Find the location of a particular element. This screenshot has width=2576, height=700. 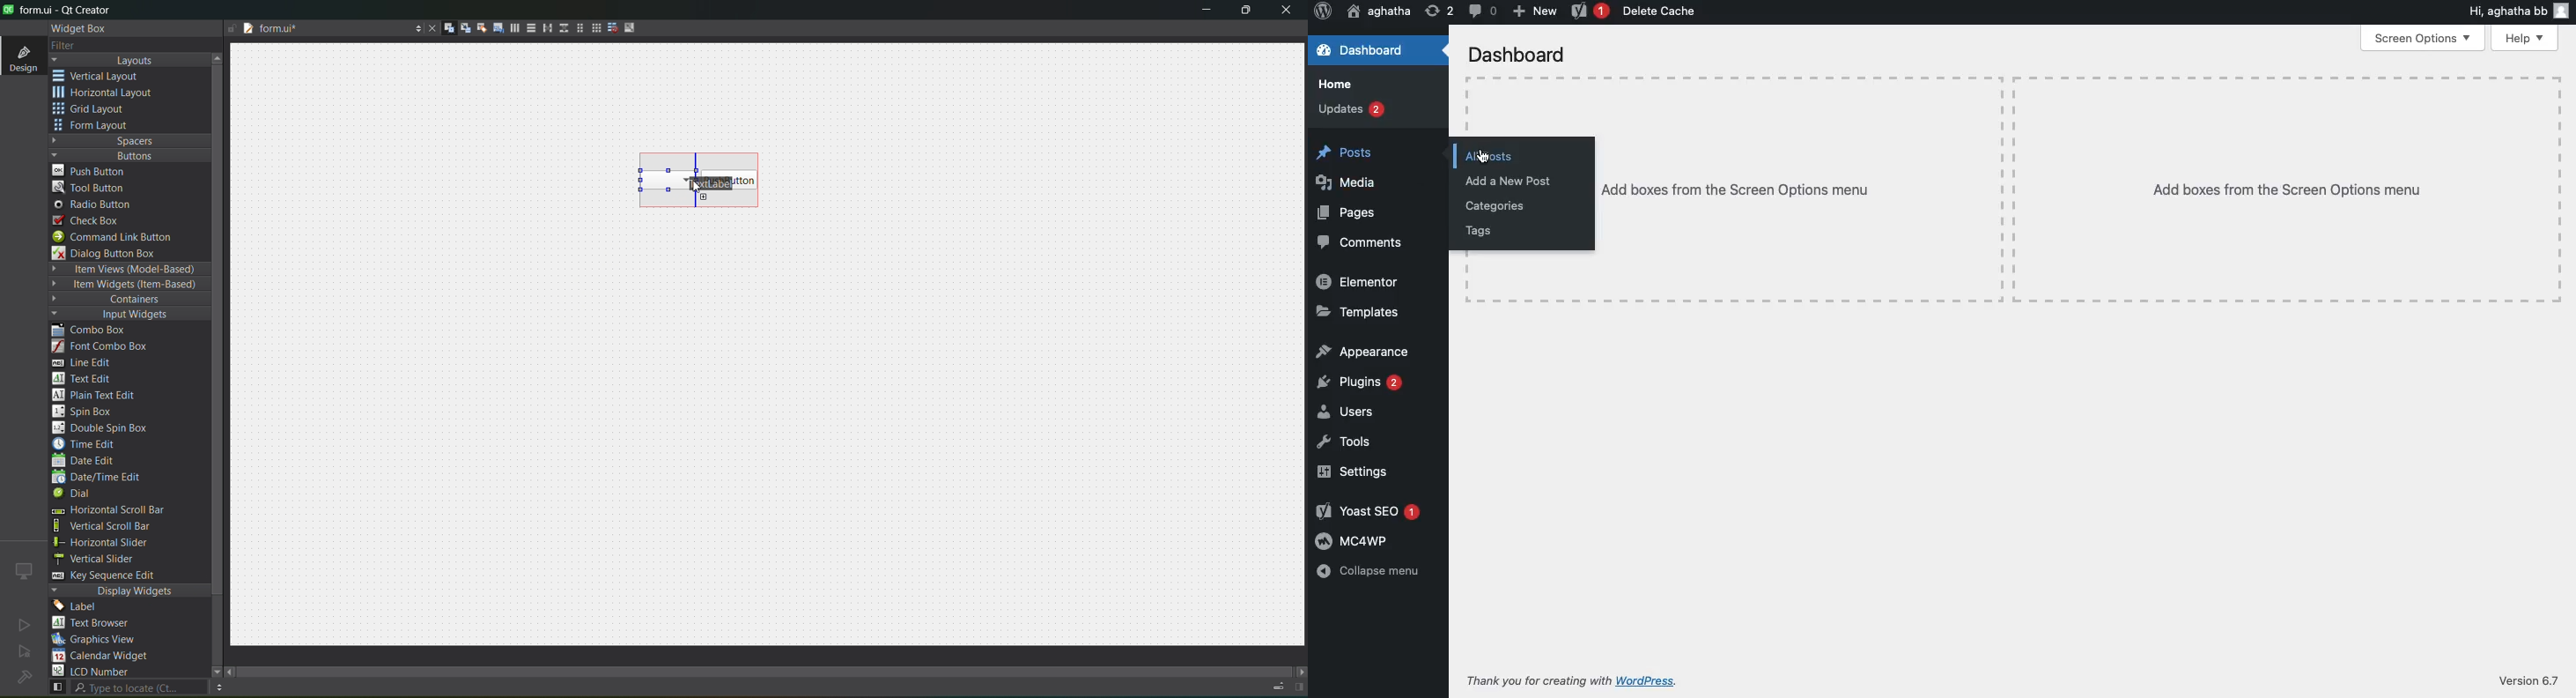

search is located at coordinates (127, 688).